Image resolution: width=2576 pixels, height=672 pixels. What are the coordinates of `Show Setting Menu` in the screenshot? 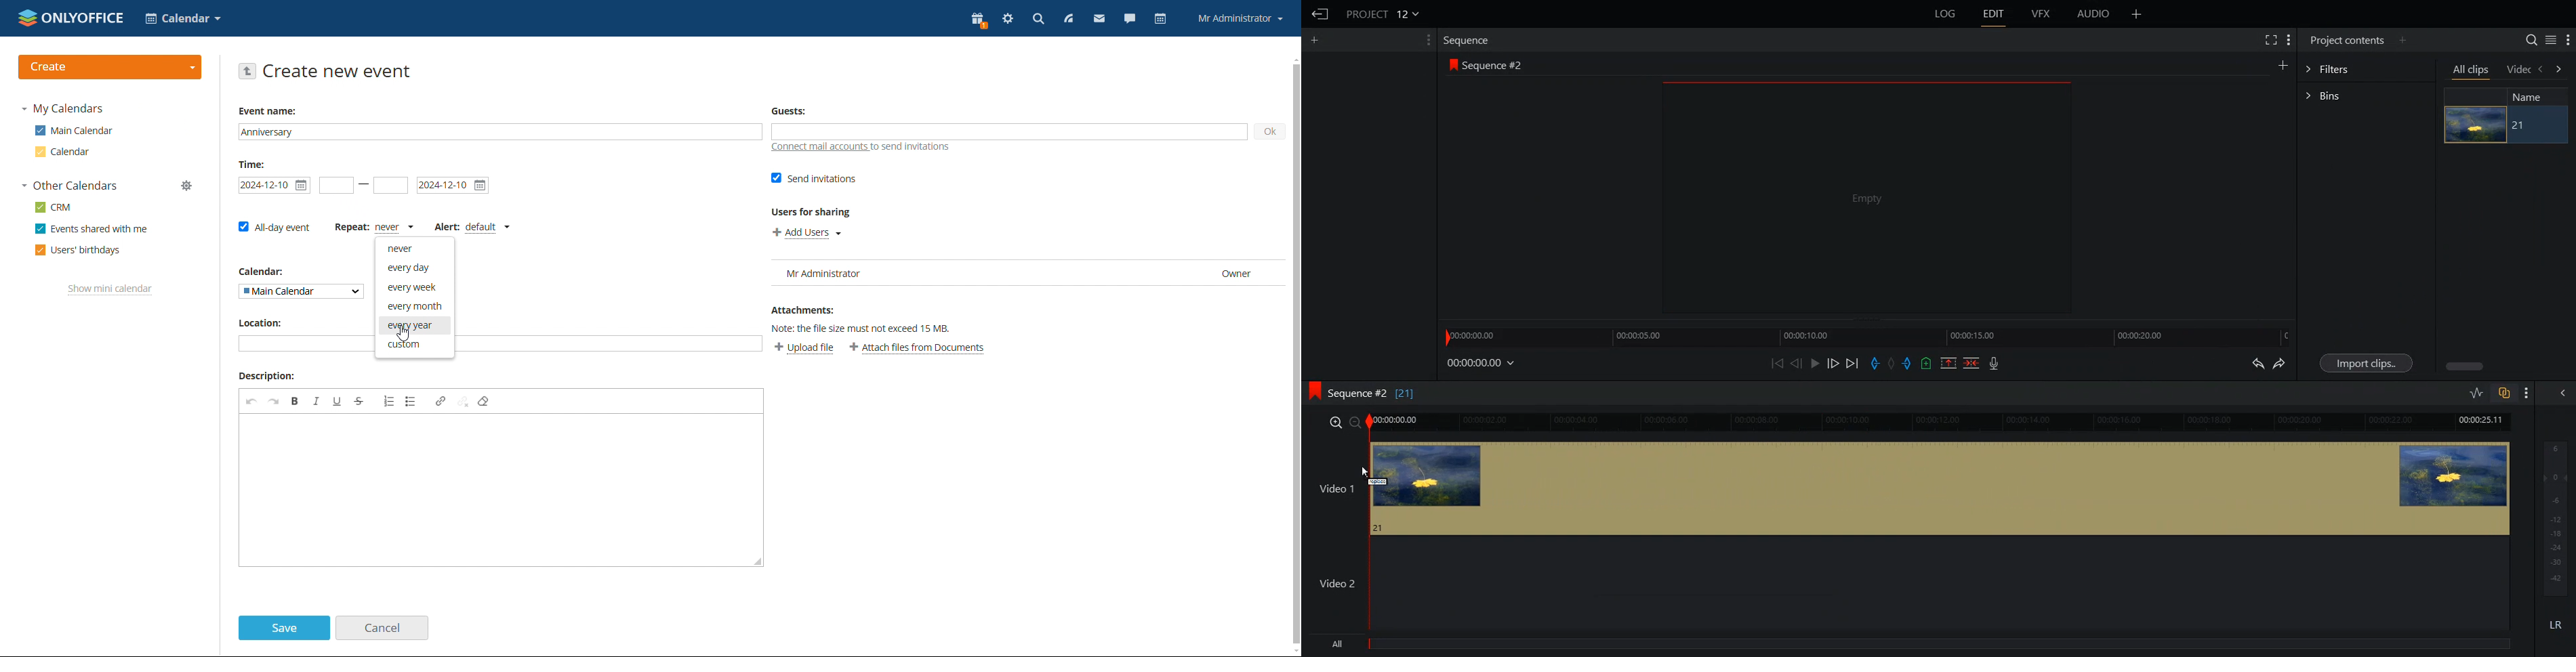 It's located at (2568, 40).